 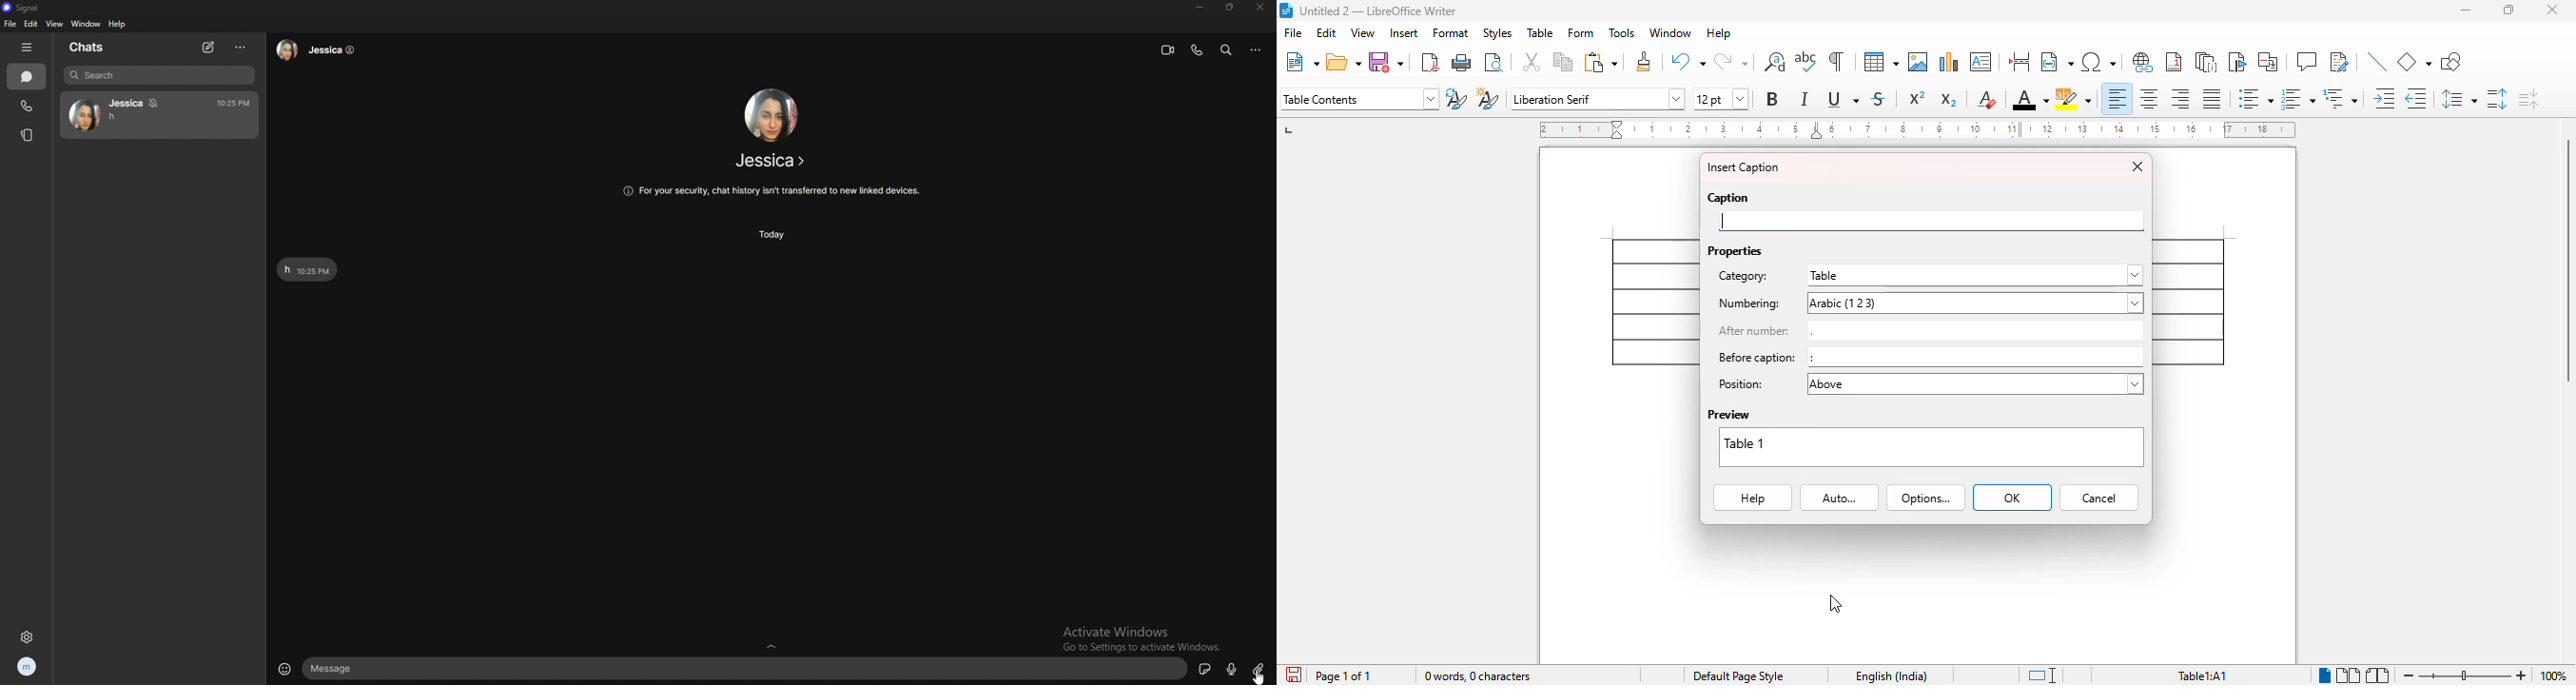 I want to click on save, so click(x=1385, y=62).